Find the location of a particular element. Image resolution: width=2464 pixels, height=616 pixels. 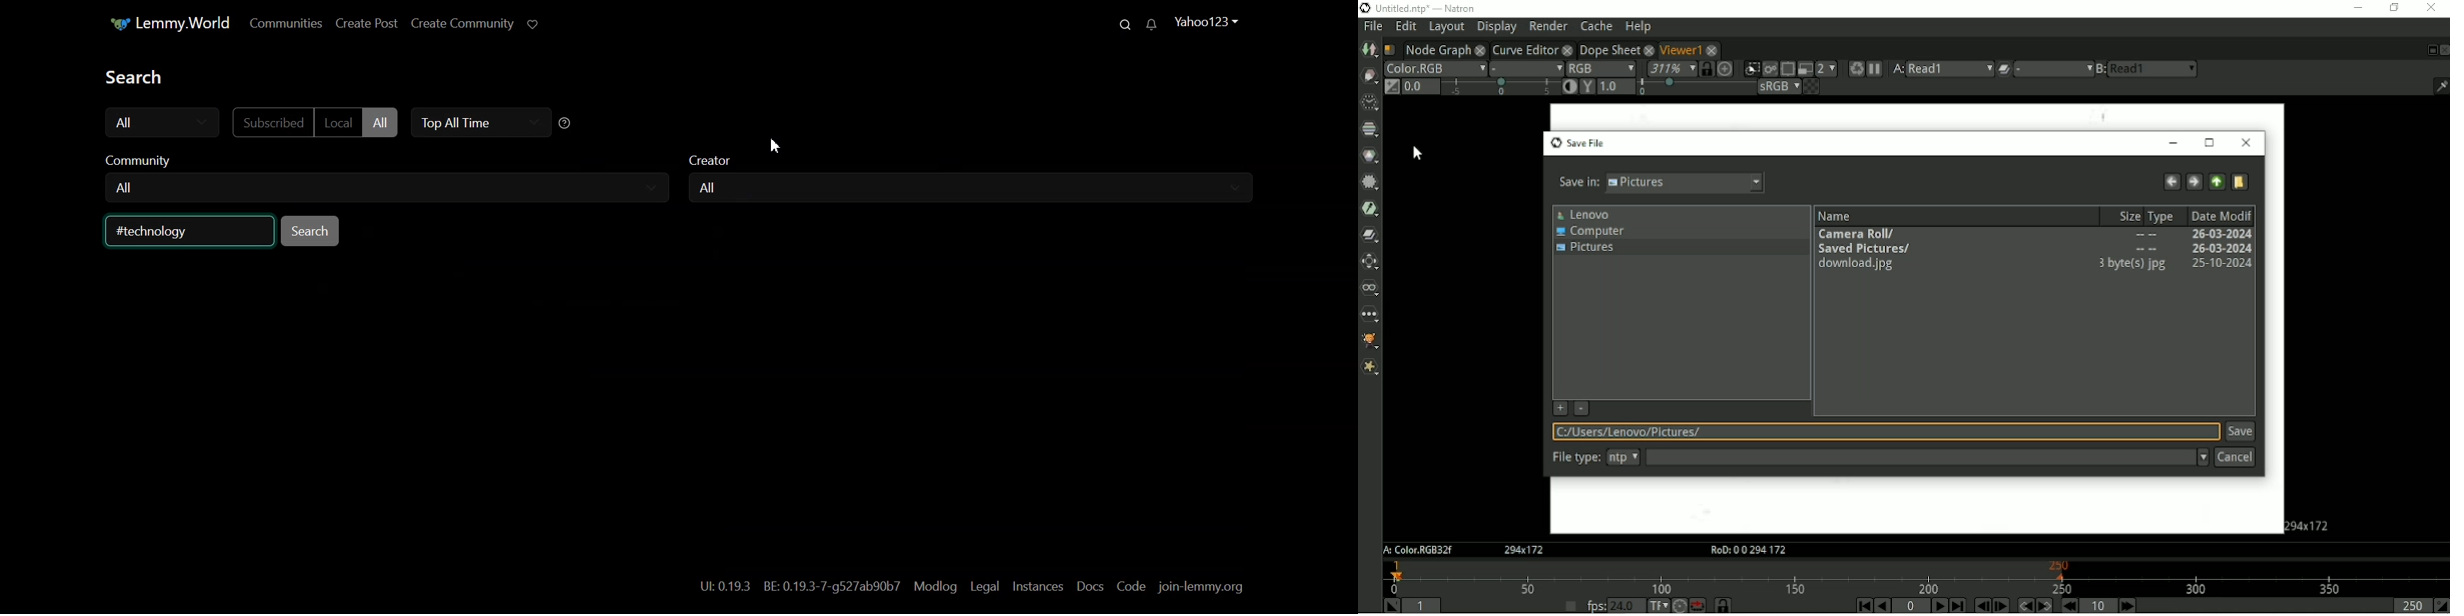

ntp is located at coordinates (1624, 457).